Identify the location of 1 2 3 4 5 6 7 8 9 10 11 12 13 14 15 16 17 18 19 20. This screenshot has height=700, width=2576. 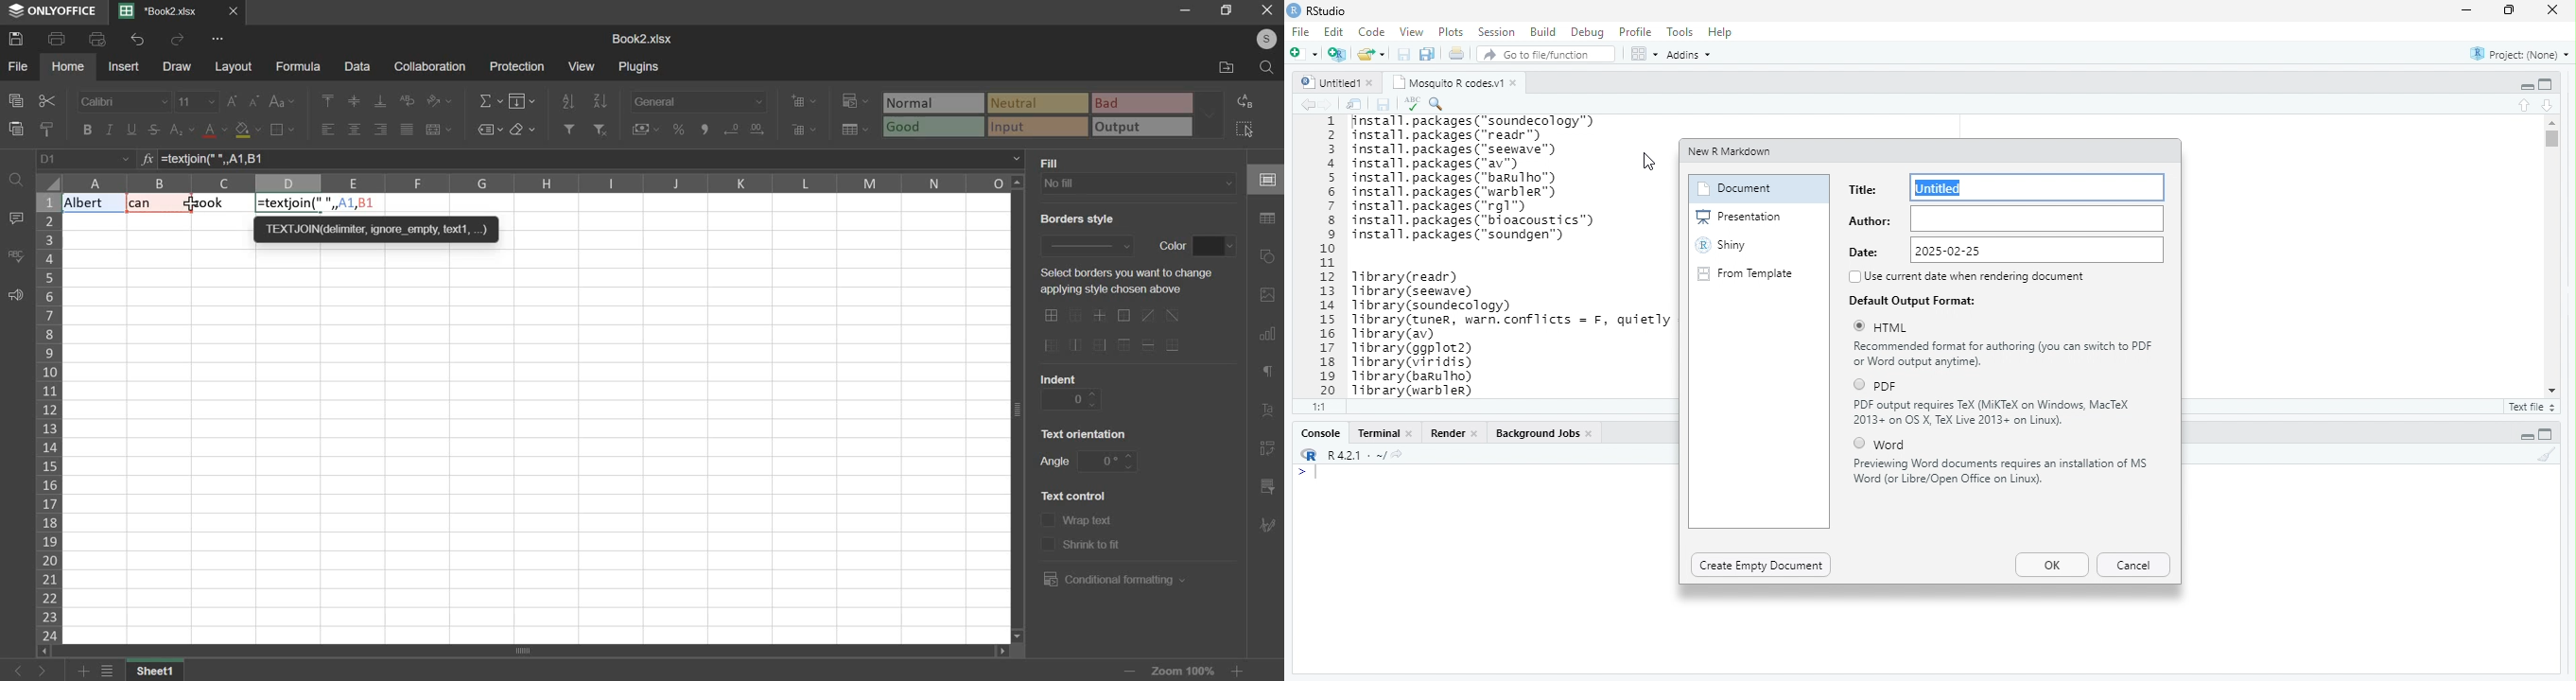
(1331, 256).